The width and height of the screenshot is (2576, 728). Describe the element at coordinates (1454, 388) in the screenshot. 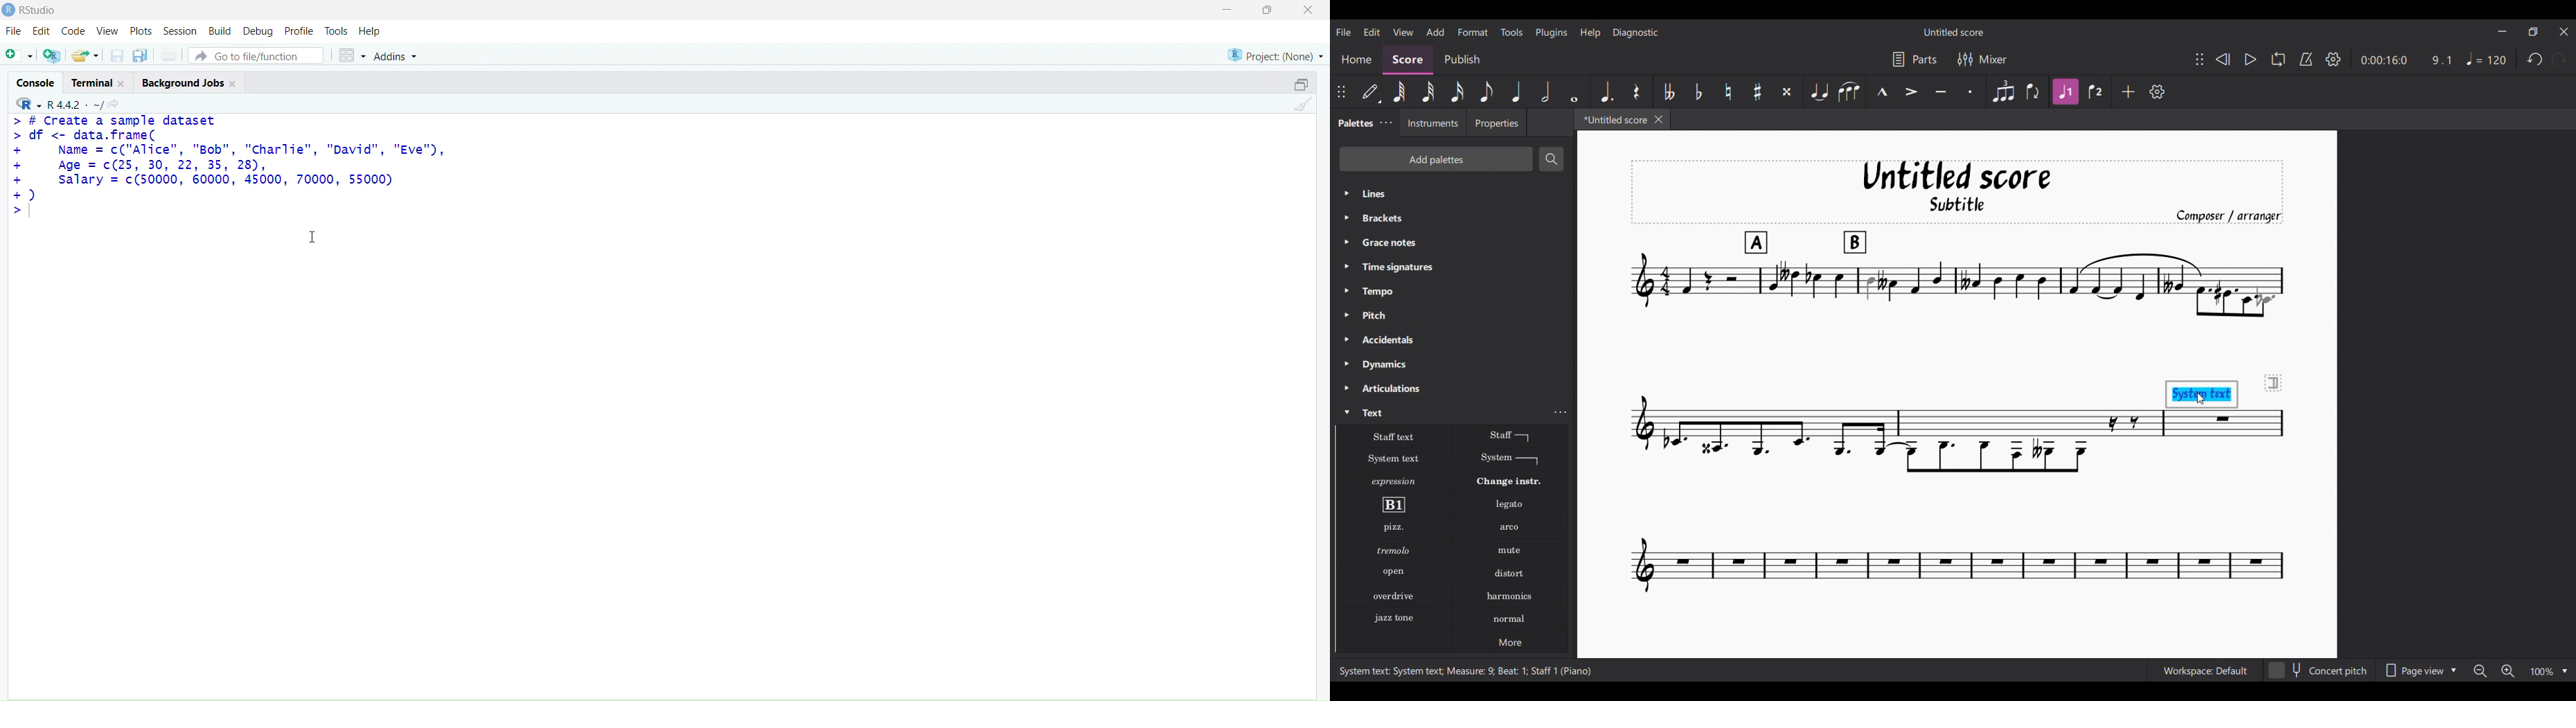

I see `Articulations` at that location.